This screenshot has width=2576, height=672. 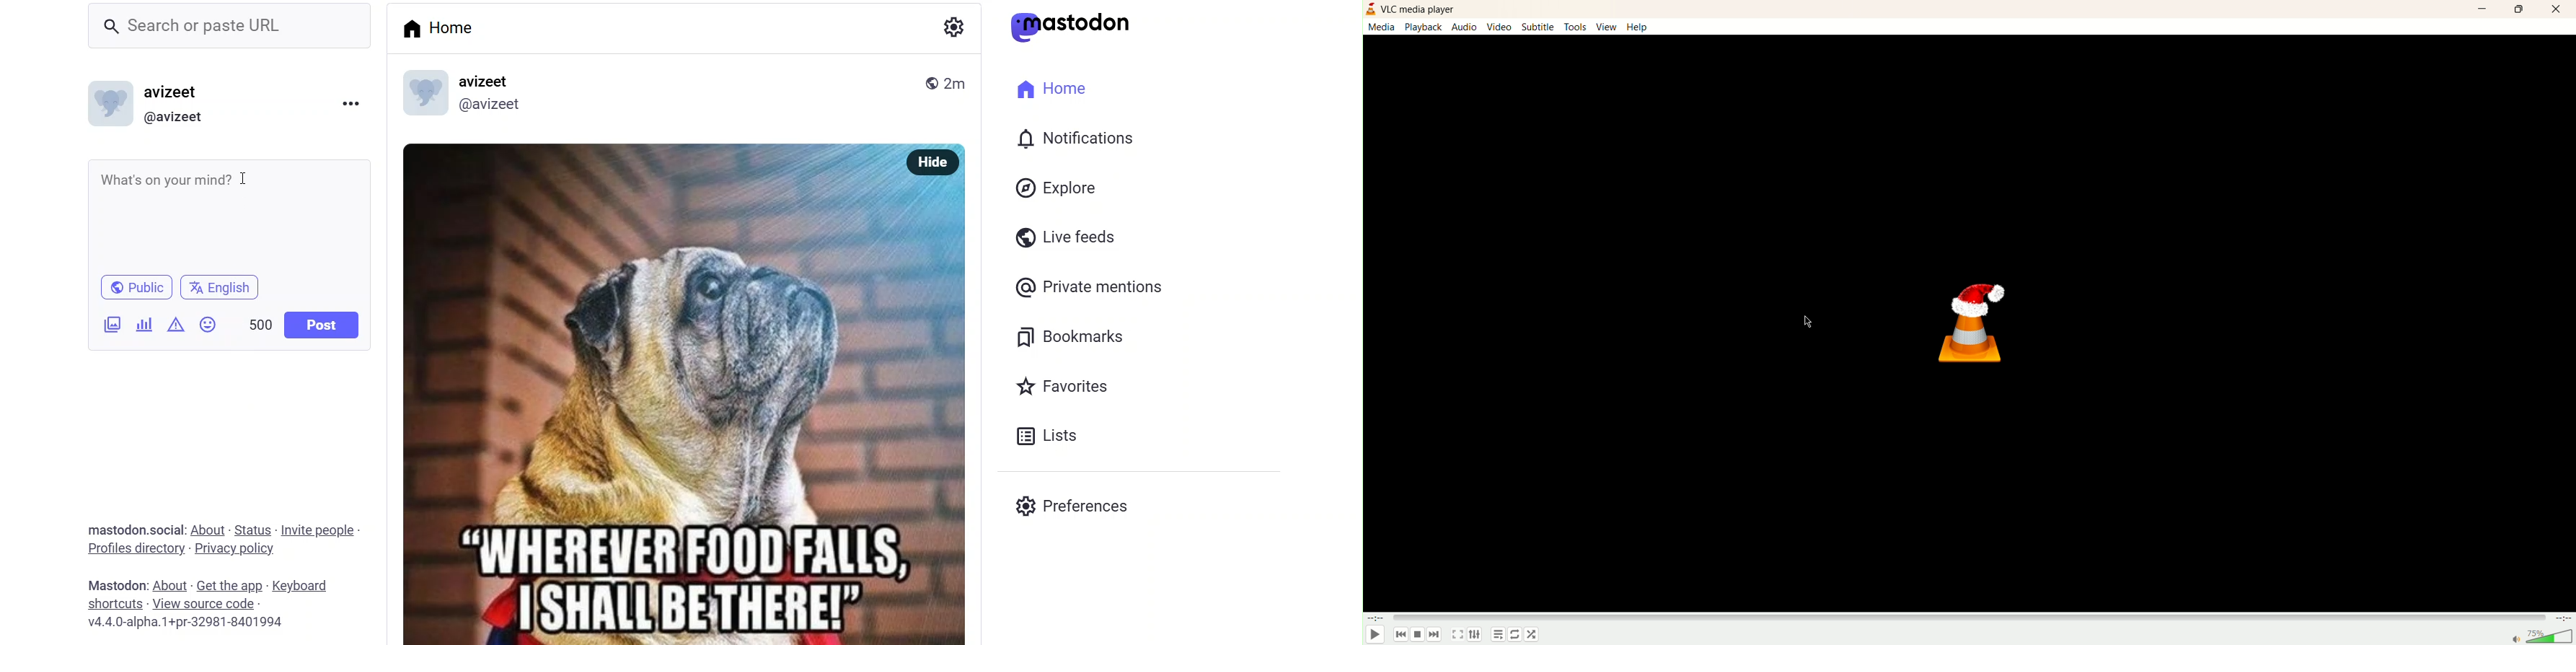 What do you see at coordinates (1057, 188) in the screenshot?
I see `explore` at bounding box center [1057, 188].